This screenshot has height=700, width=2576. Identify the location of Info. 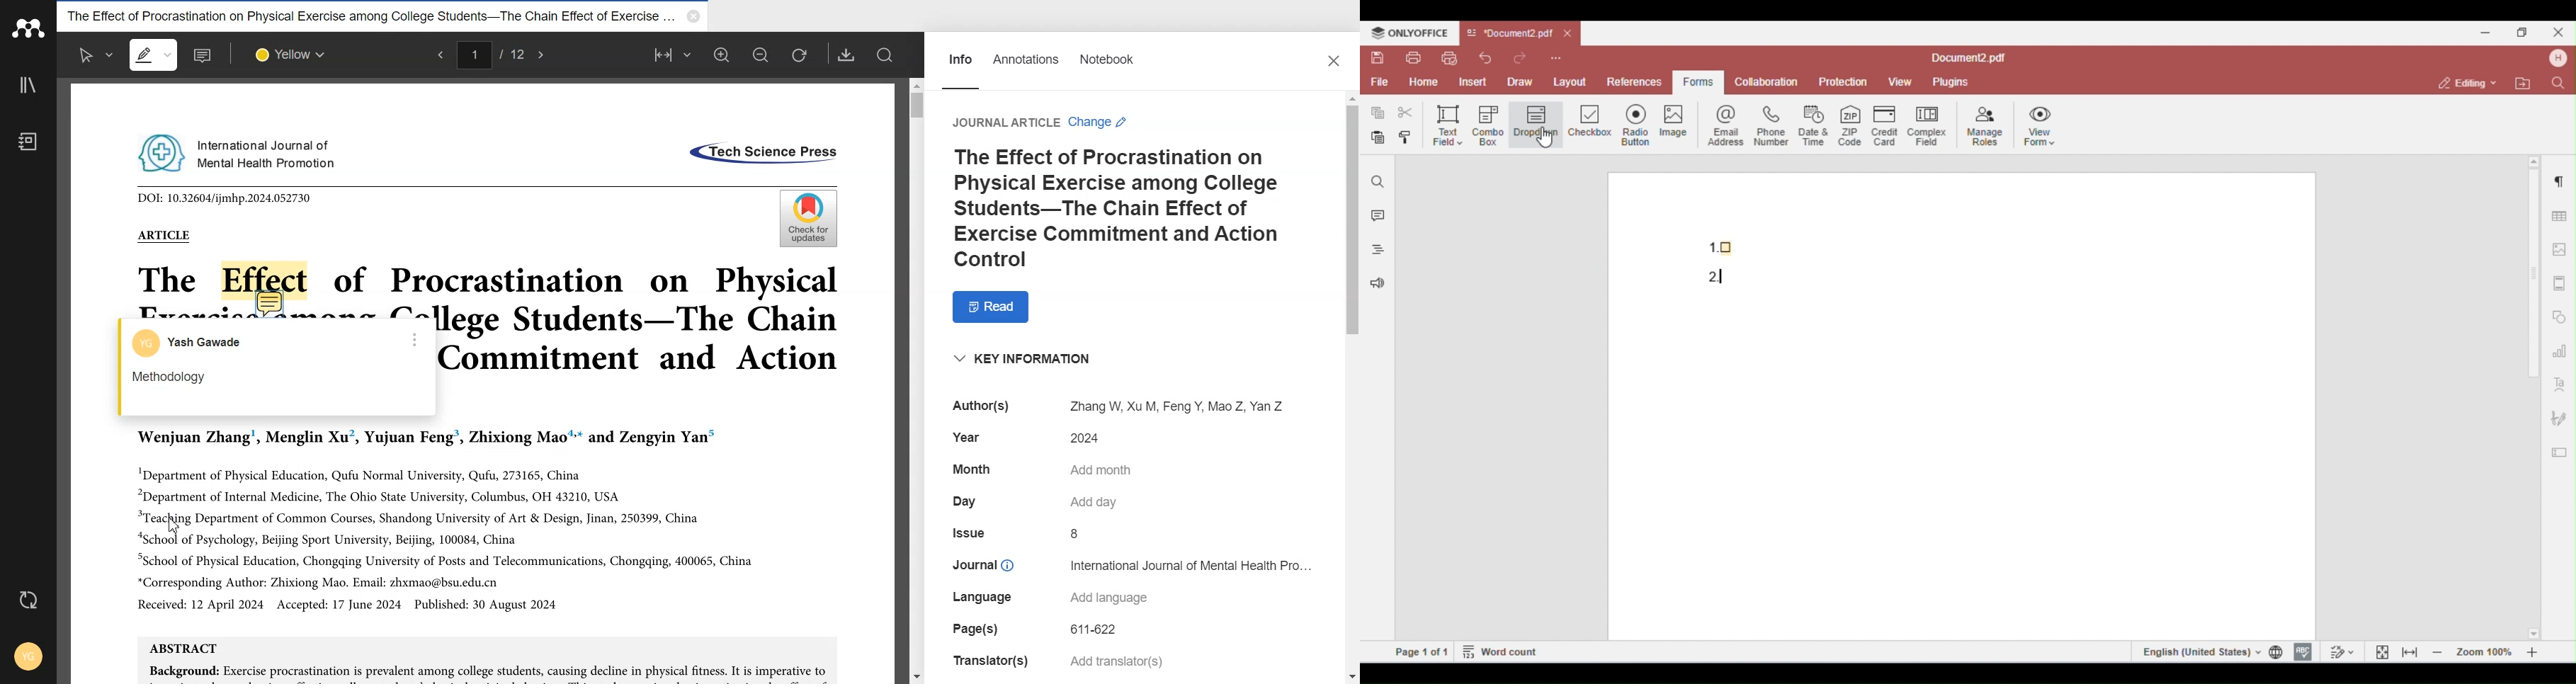
(960, 63).